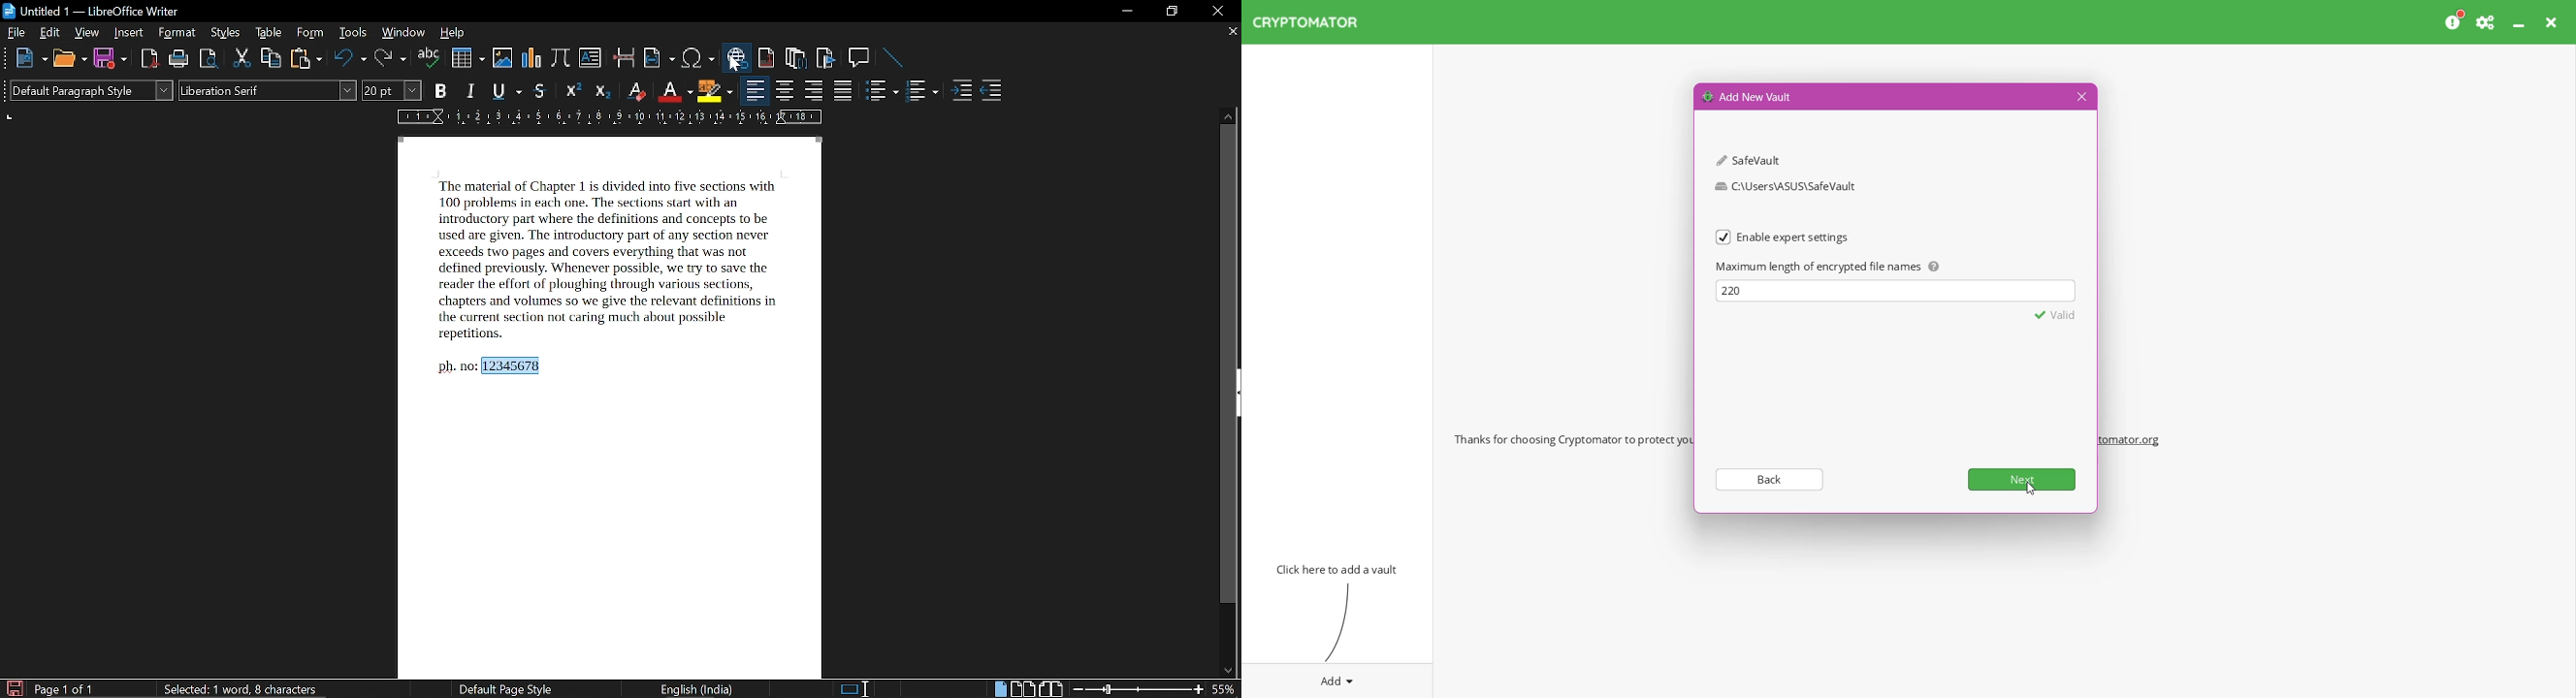 The image size is (2576, 700). What do you see at coordinates (65, 690) in the screenshot?
I see `page 1 of 1` at bounding box center [65, 690].